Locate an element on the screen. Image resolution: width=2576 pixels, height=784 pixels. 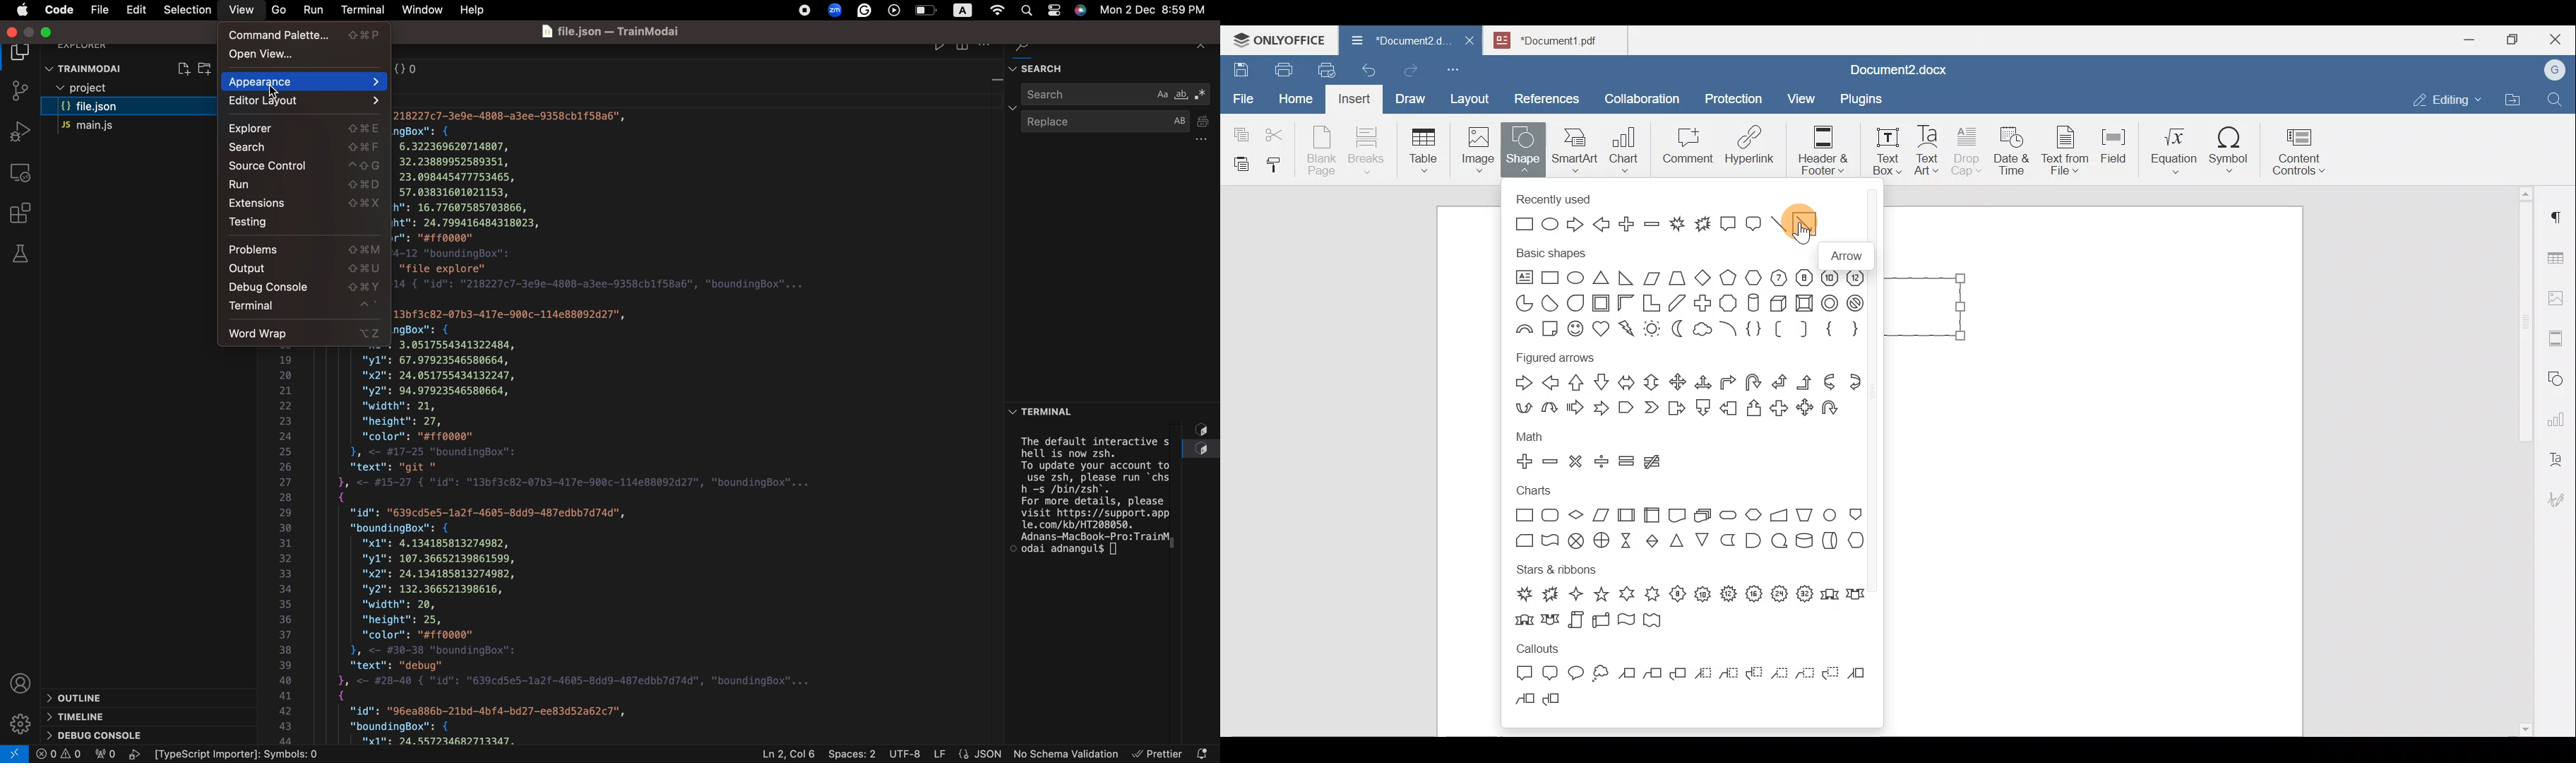
Draw is located at coordinates (1408, 95).